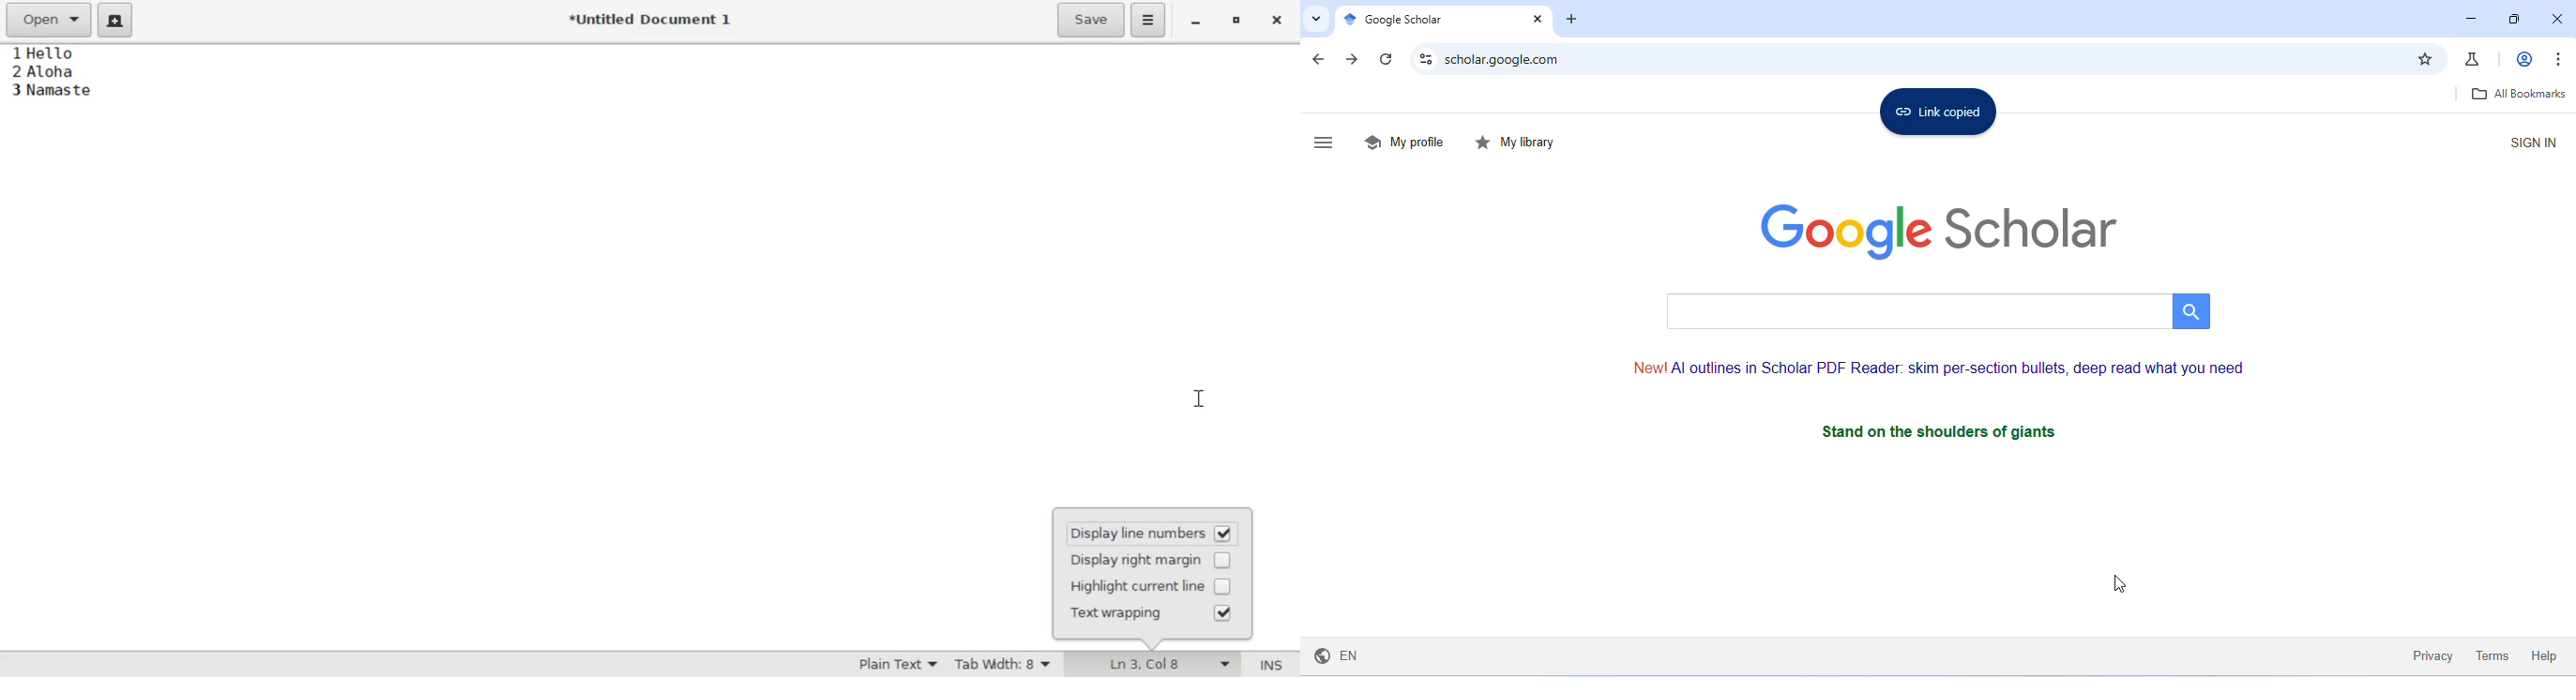 The height and width of the screenshot is (700, 2576). Describe the element at coordinates (1940, 227) in the screenshot. I see `google scholar logo` at that location.